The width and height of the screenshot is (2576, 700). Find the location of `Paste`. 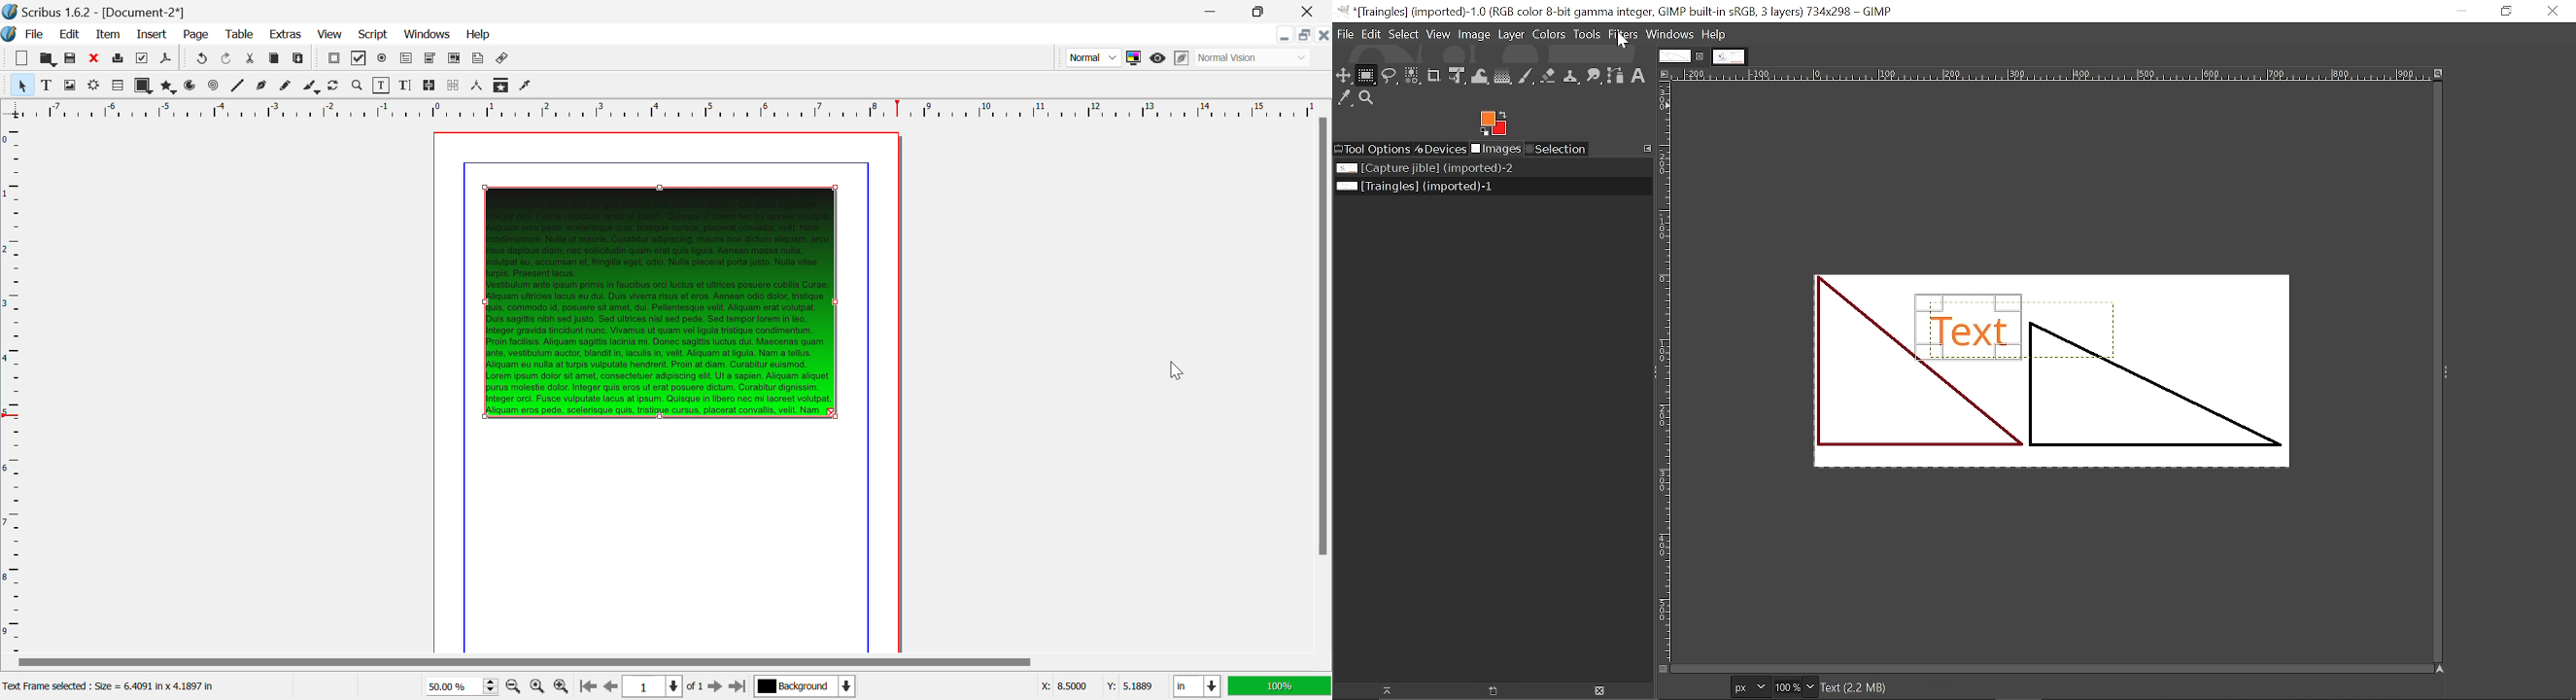

Paste is located at coordinates (300, 60).